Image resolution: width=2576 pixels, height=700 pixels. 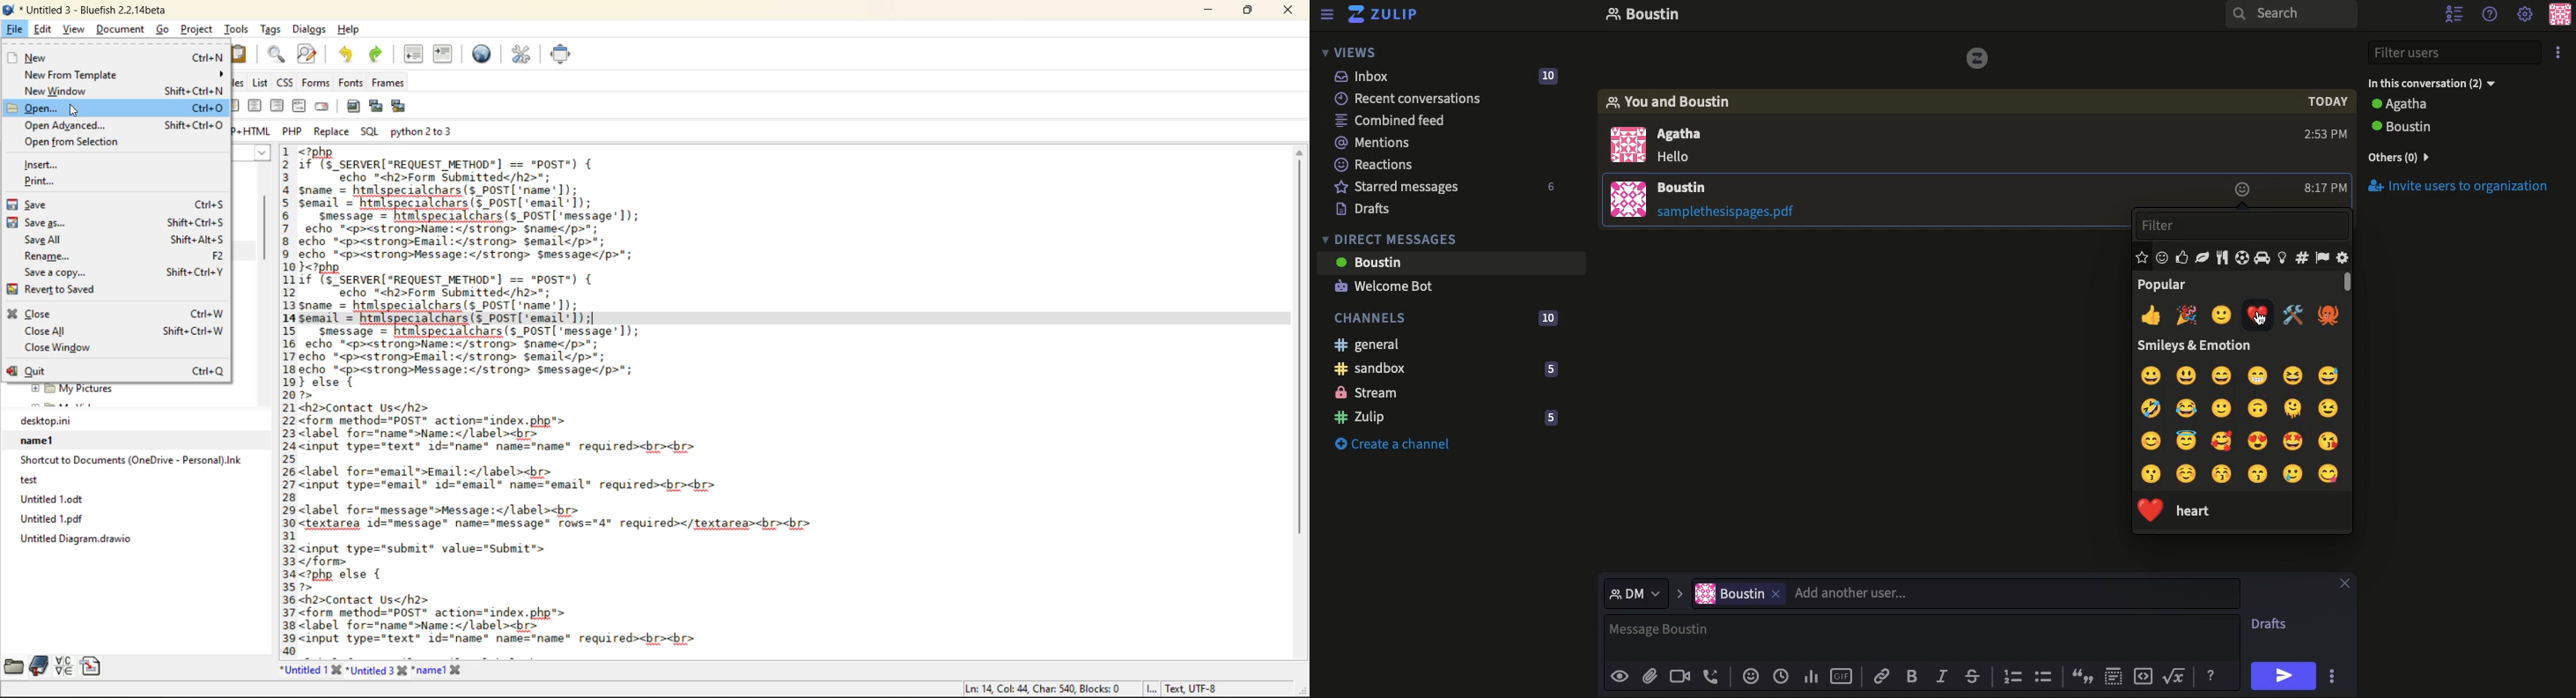 I want to click on Italics, so click(x=1941, y=675).